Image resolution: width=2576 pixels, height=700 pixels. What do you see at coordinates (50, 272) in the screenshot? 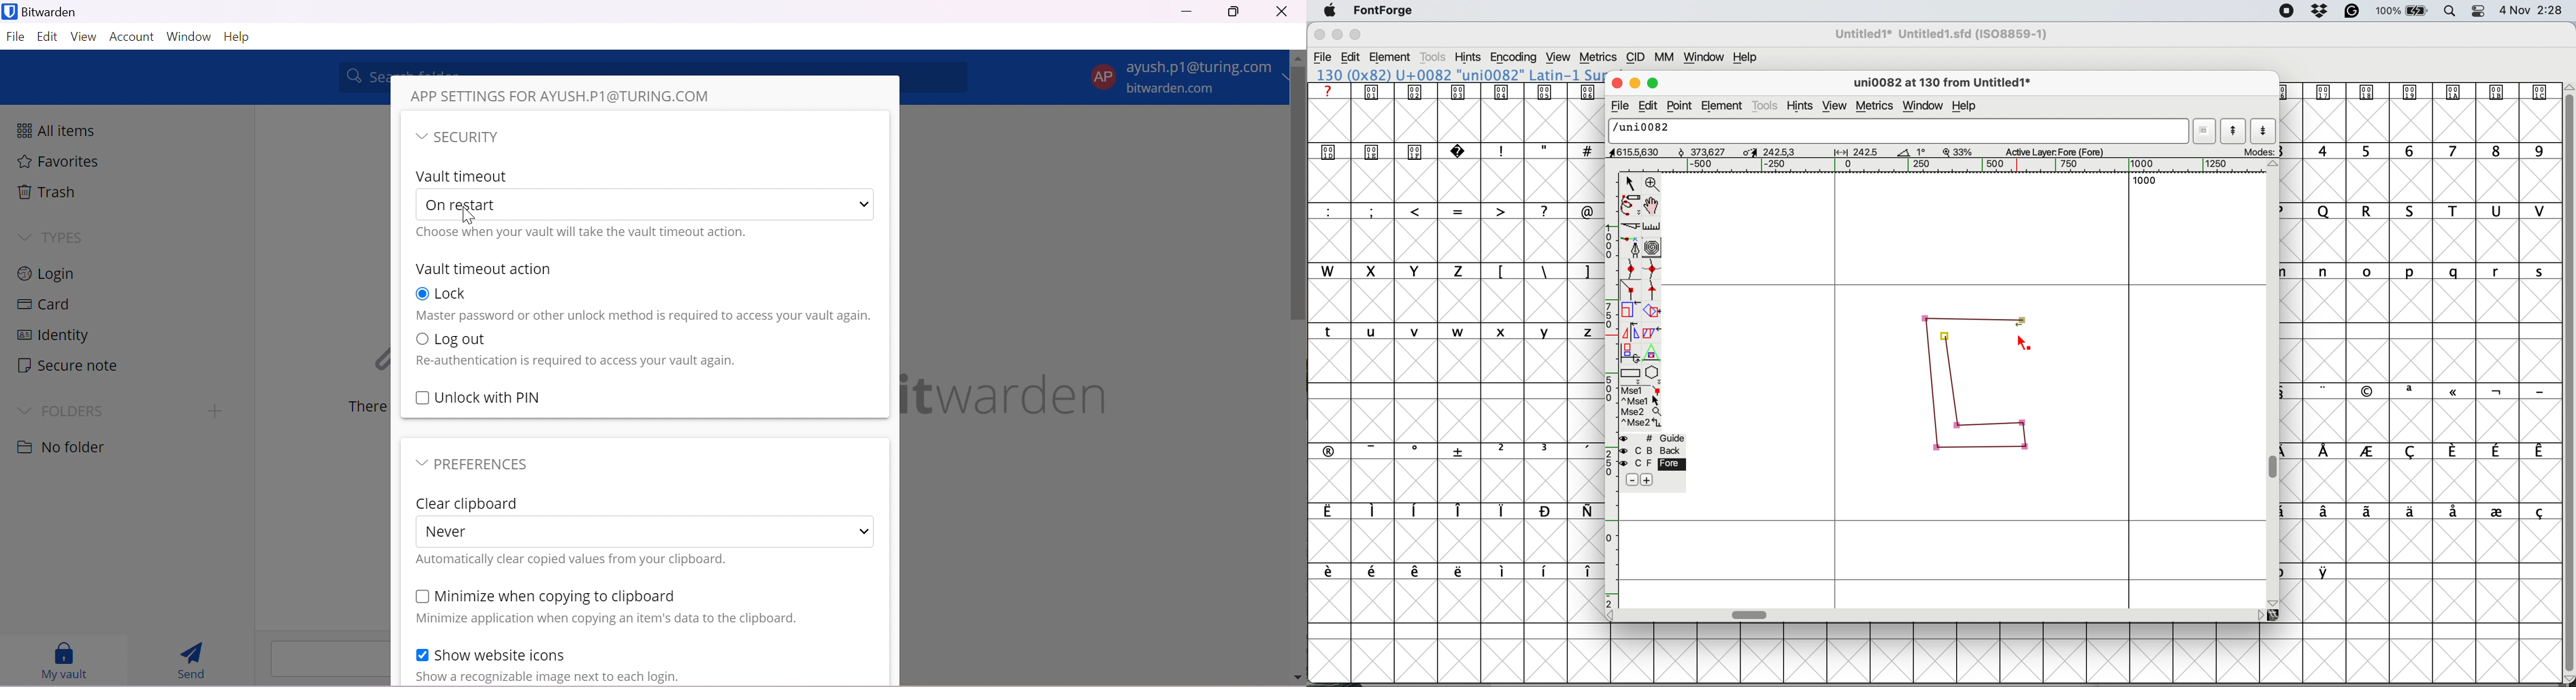
I see `Login` at bounding box center [50, 272].